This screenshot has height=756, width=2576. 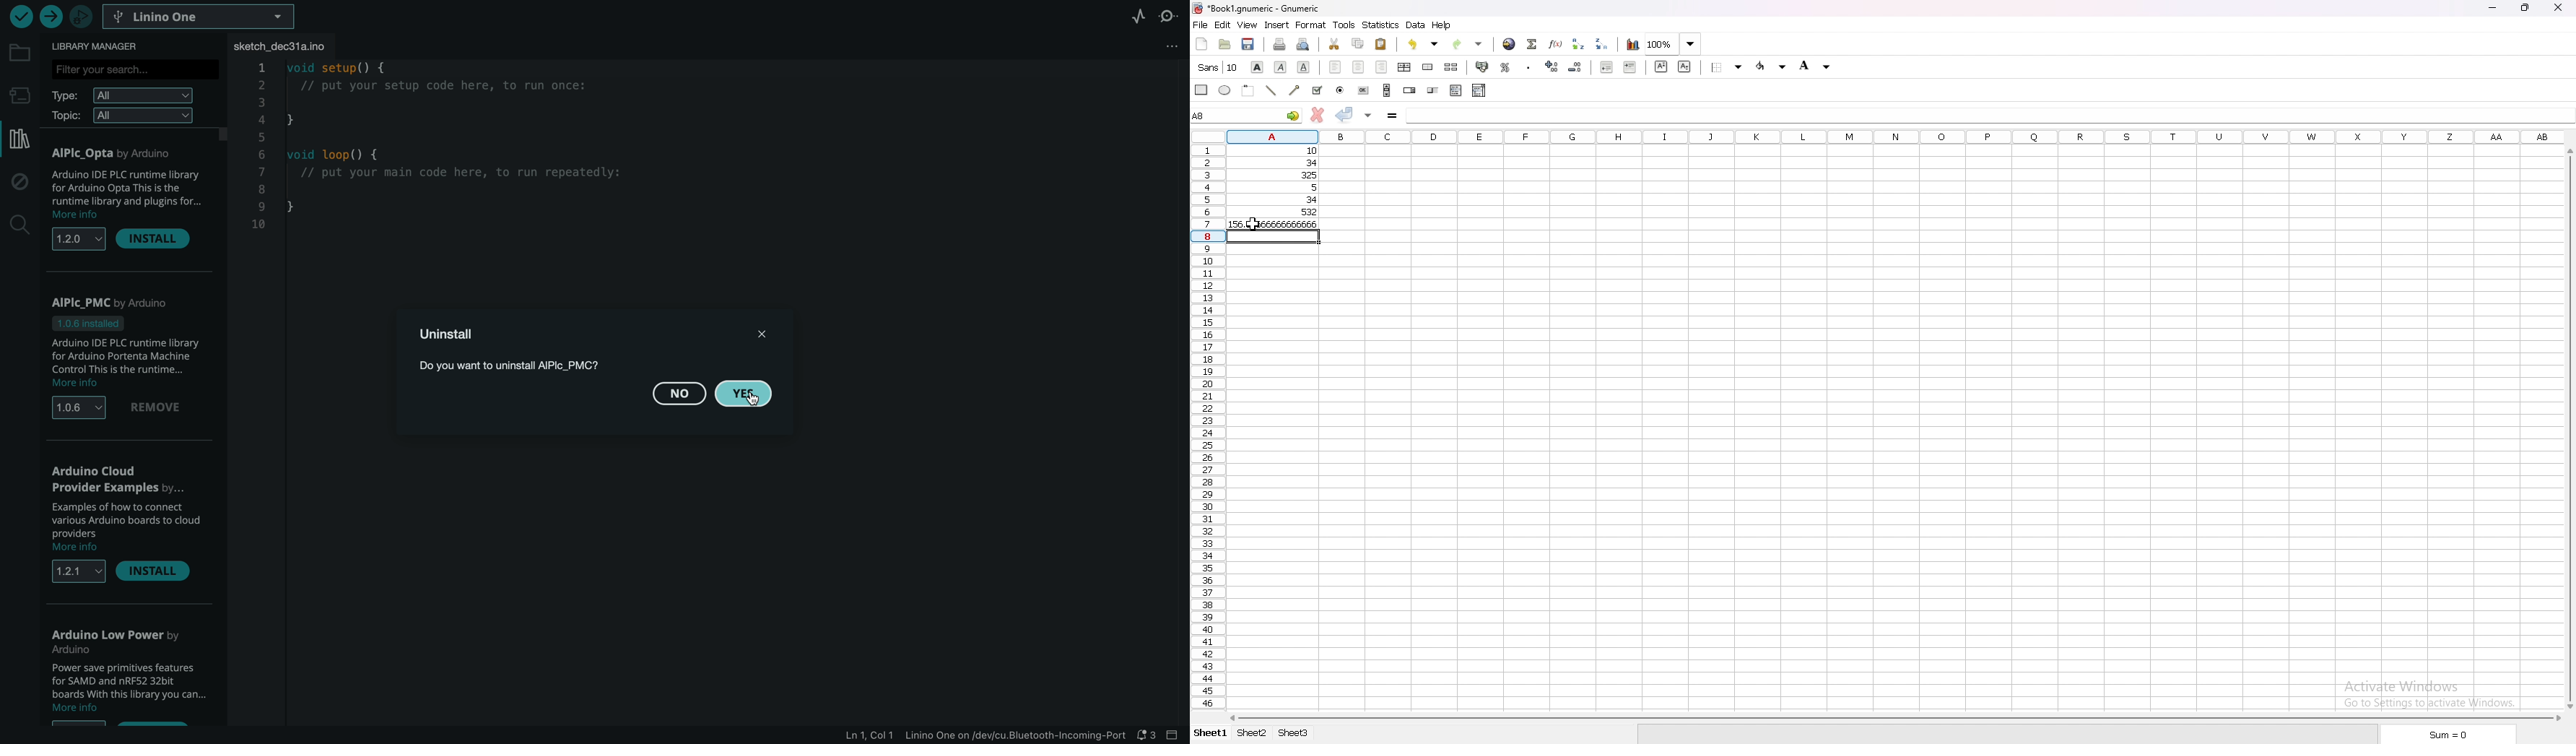 I want to click on sum, so click(x=2449, y=735).